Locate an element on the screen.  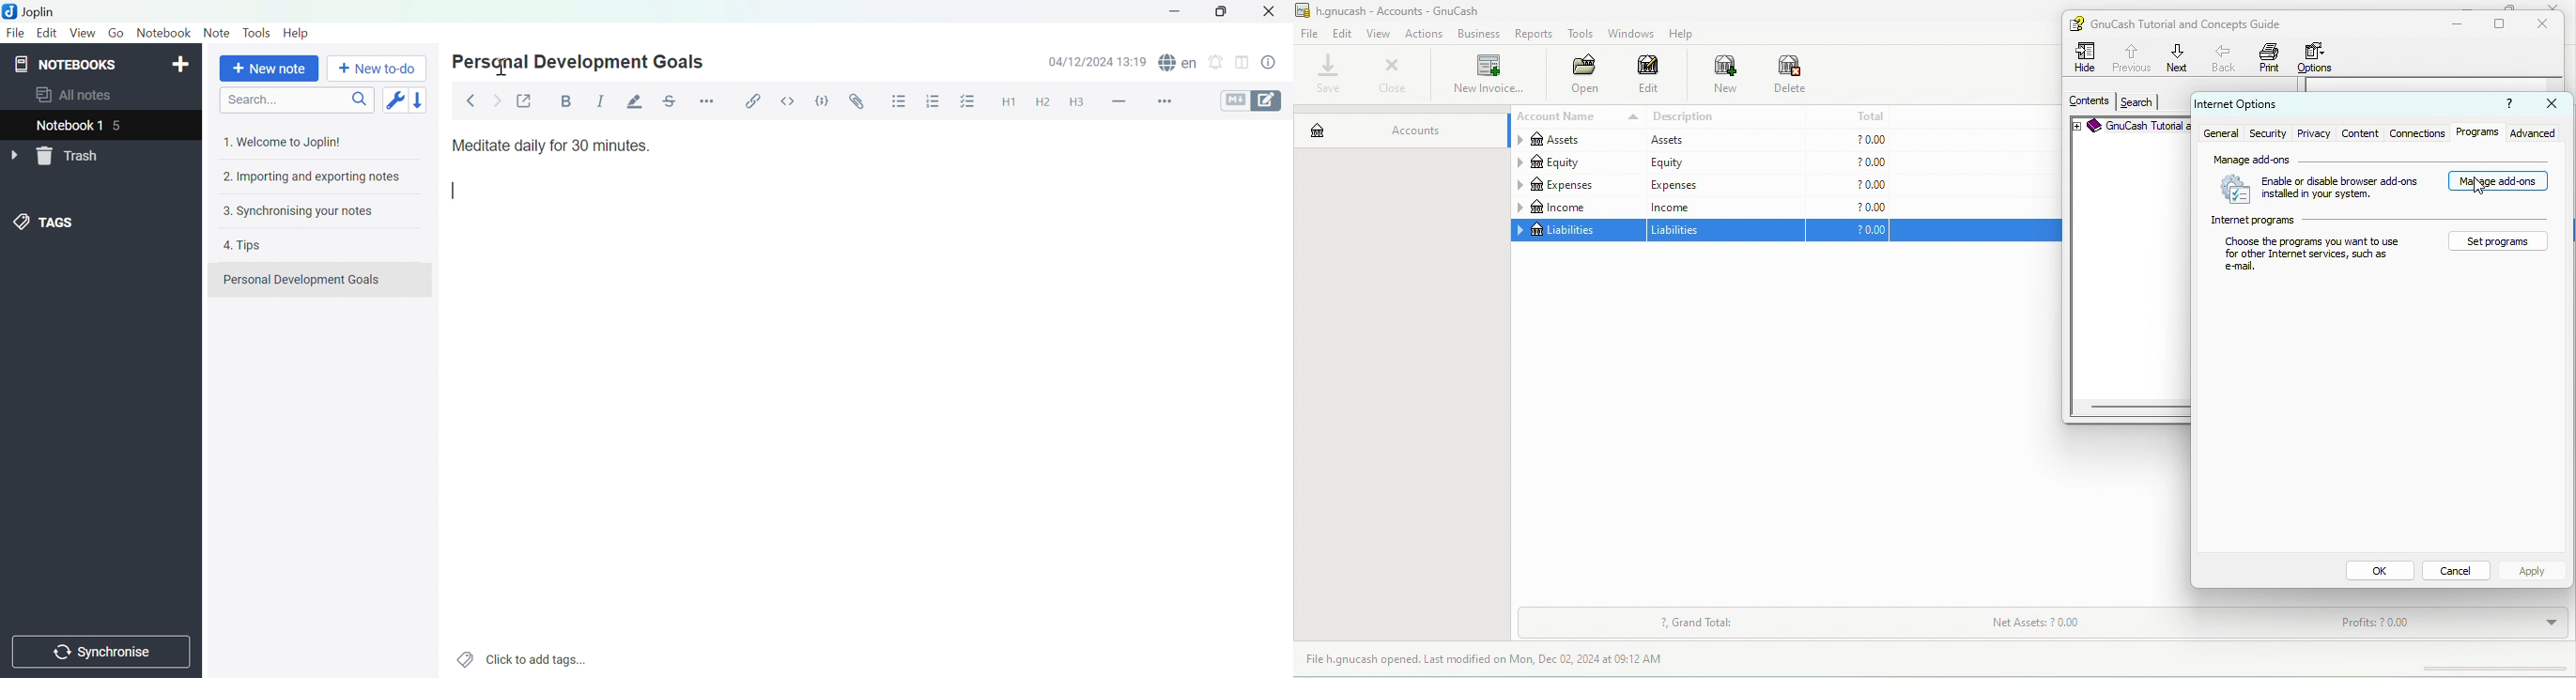
Horizontal line is located at coordinates (1120, 101).